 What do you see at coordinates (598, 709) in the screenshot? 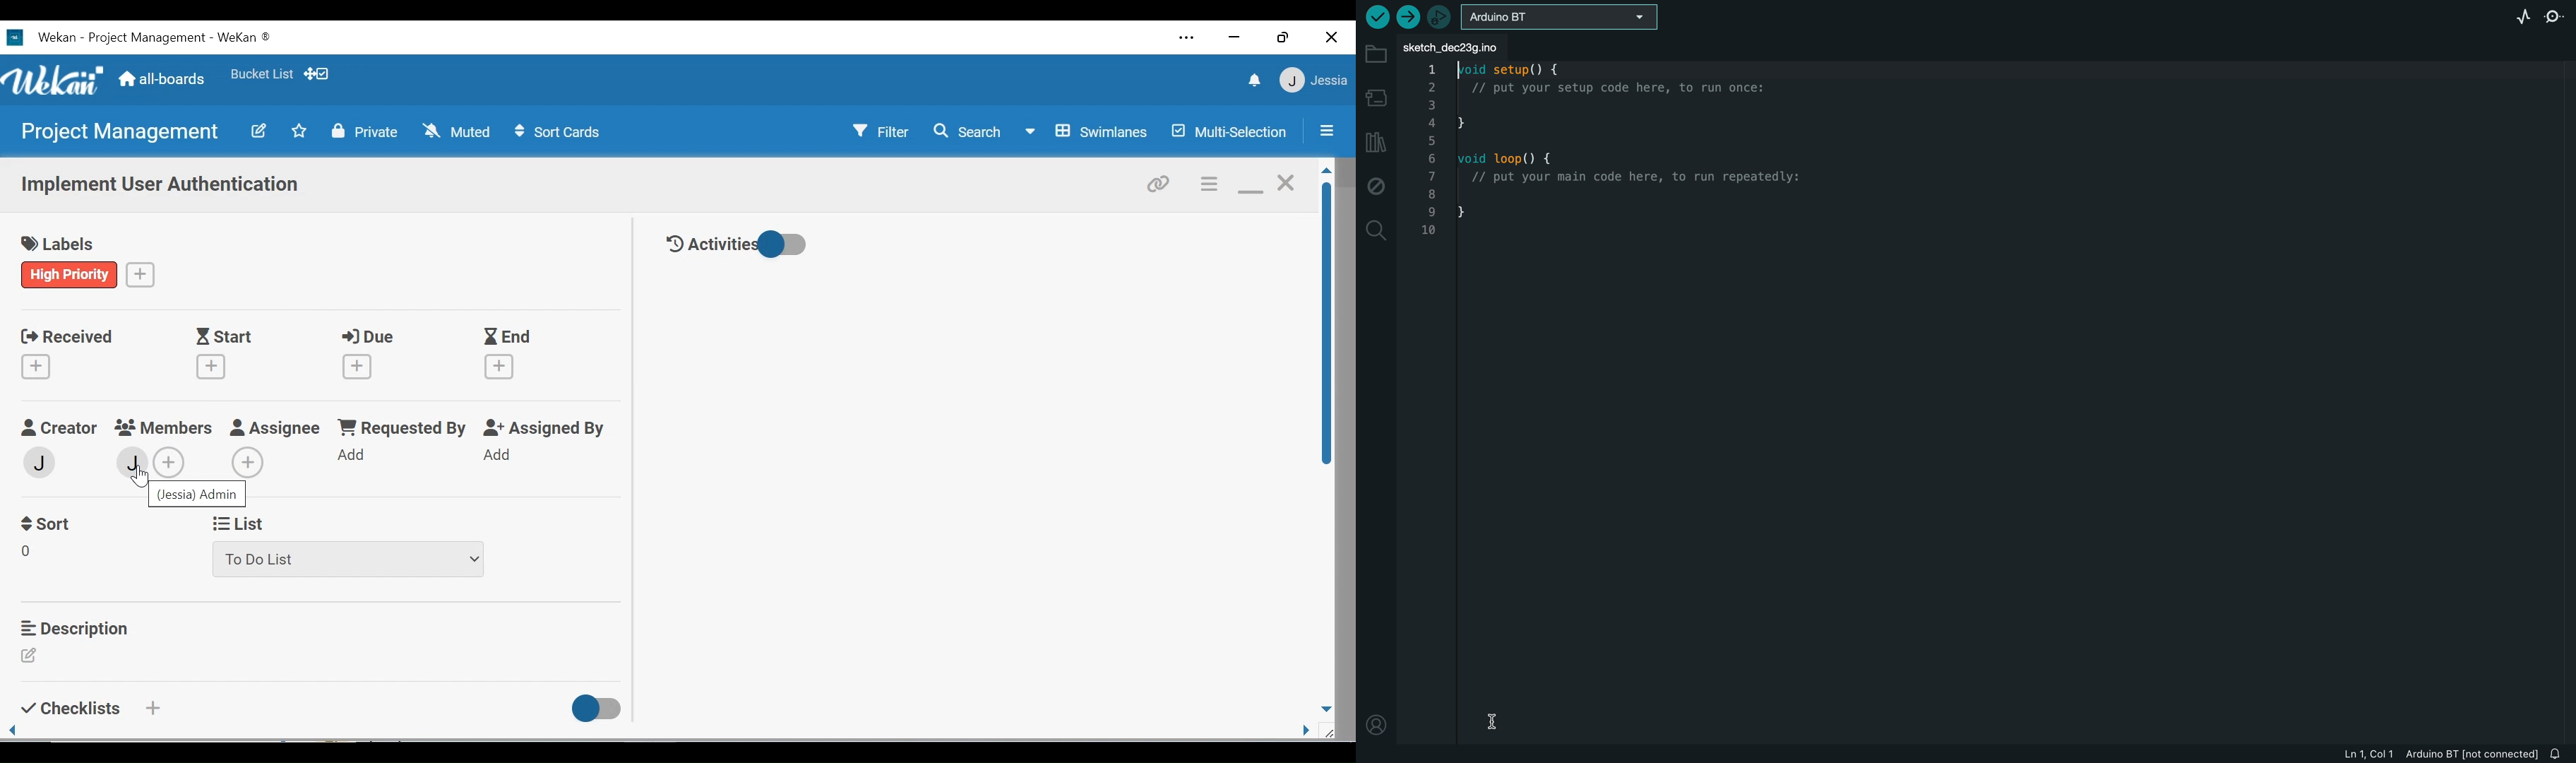
I see `toggle` at bounding box center [598, 709].